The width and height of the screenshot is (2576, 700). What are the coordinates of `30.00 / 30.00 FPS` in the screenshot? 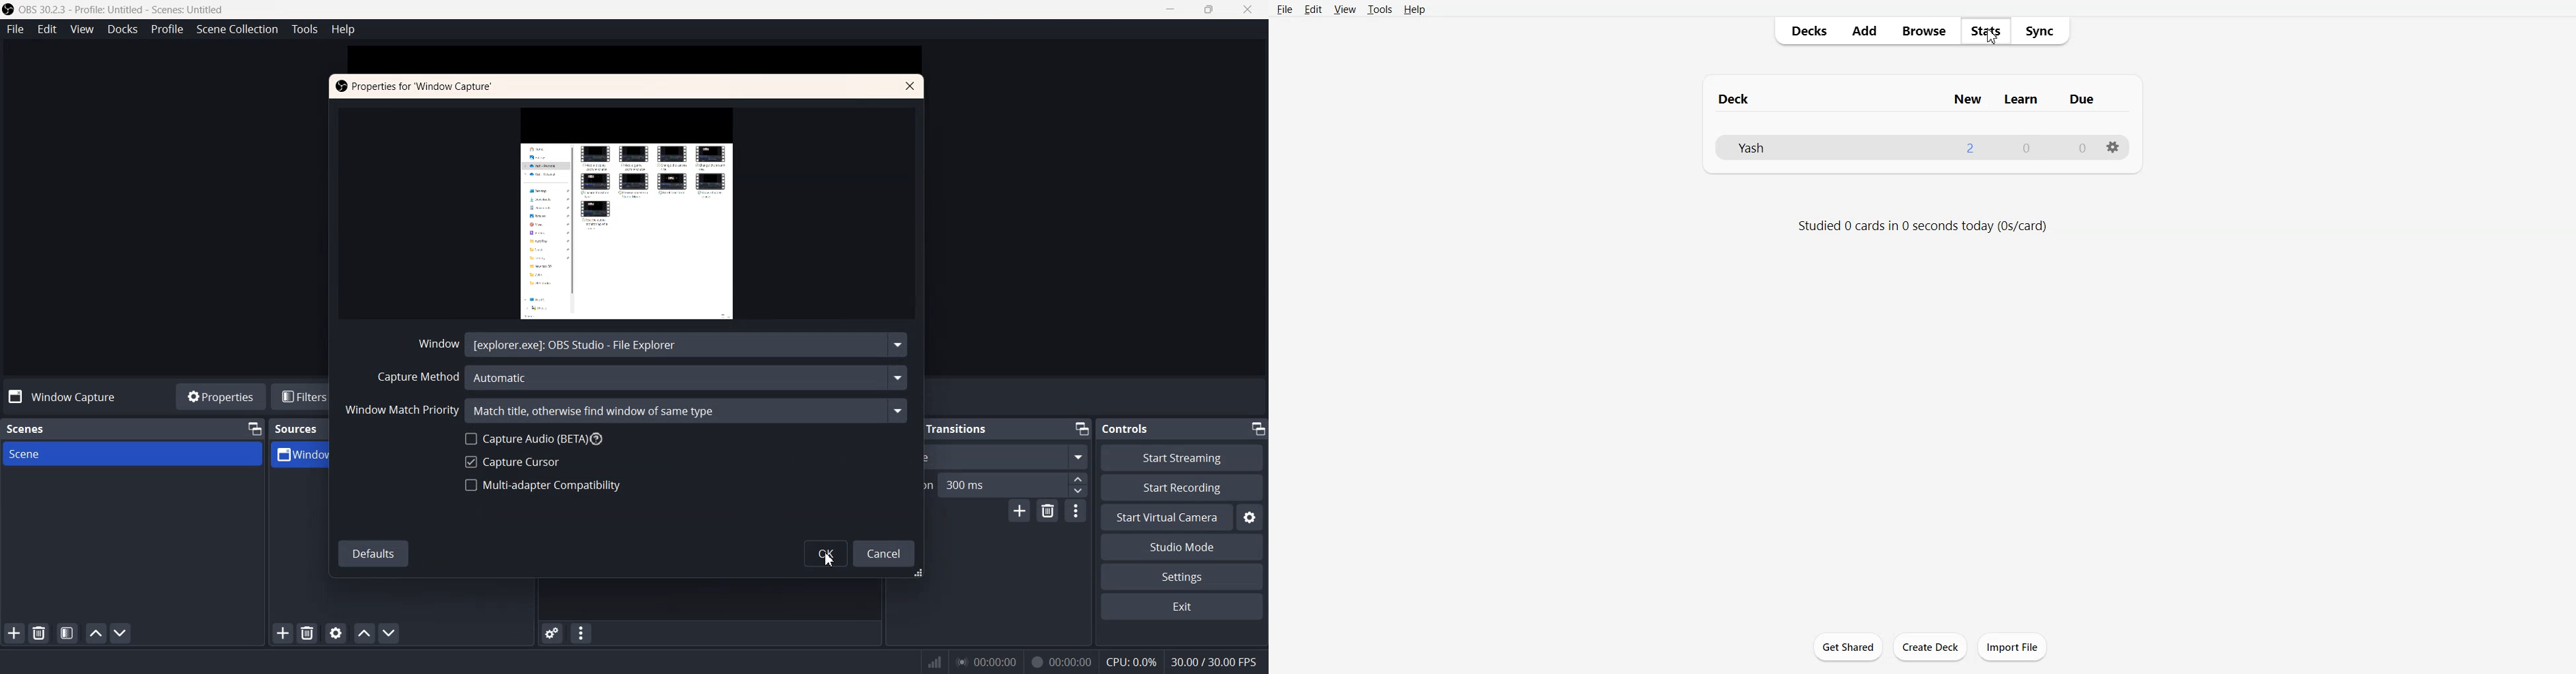 It's located at (1215, 661).